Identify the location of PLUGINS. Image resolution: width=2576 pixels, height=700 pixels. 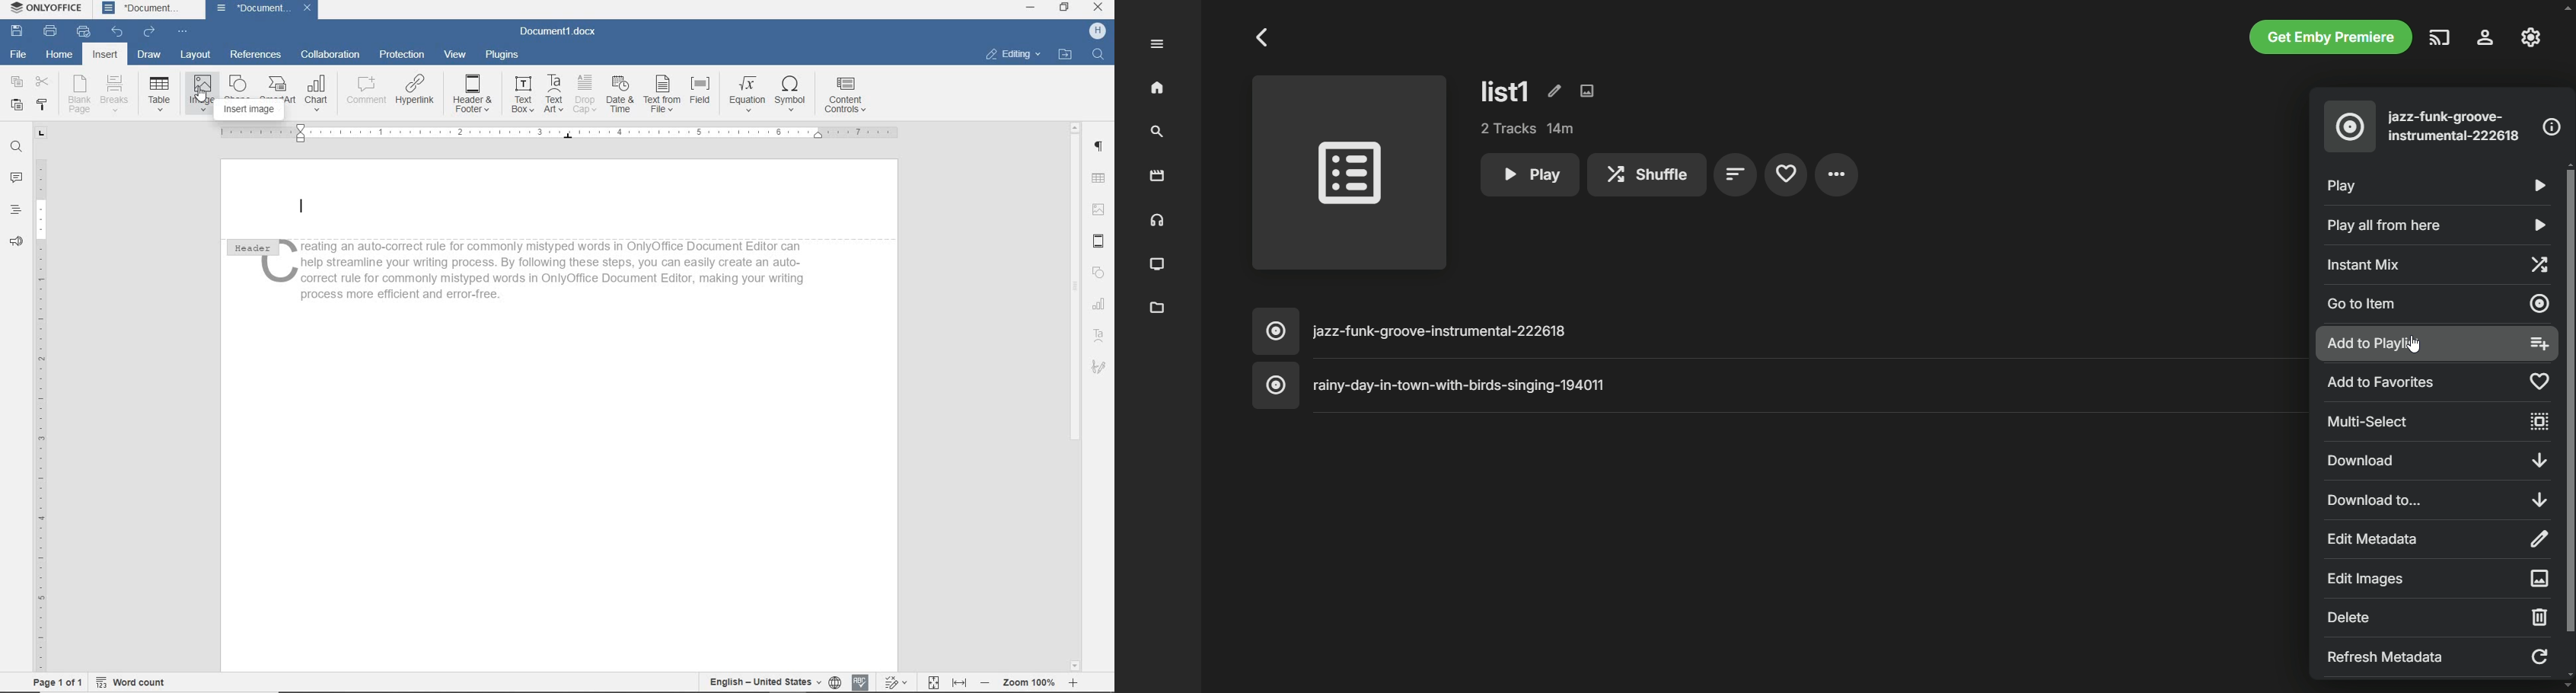
(502, 55).